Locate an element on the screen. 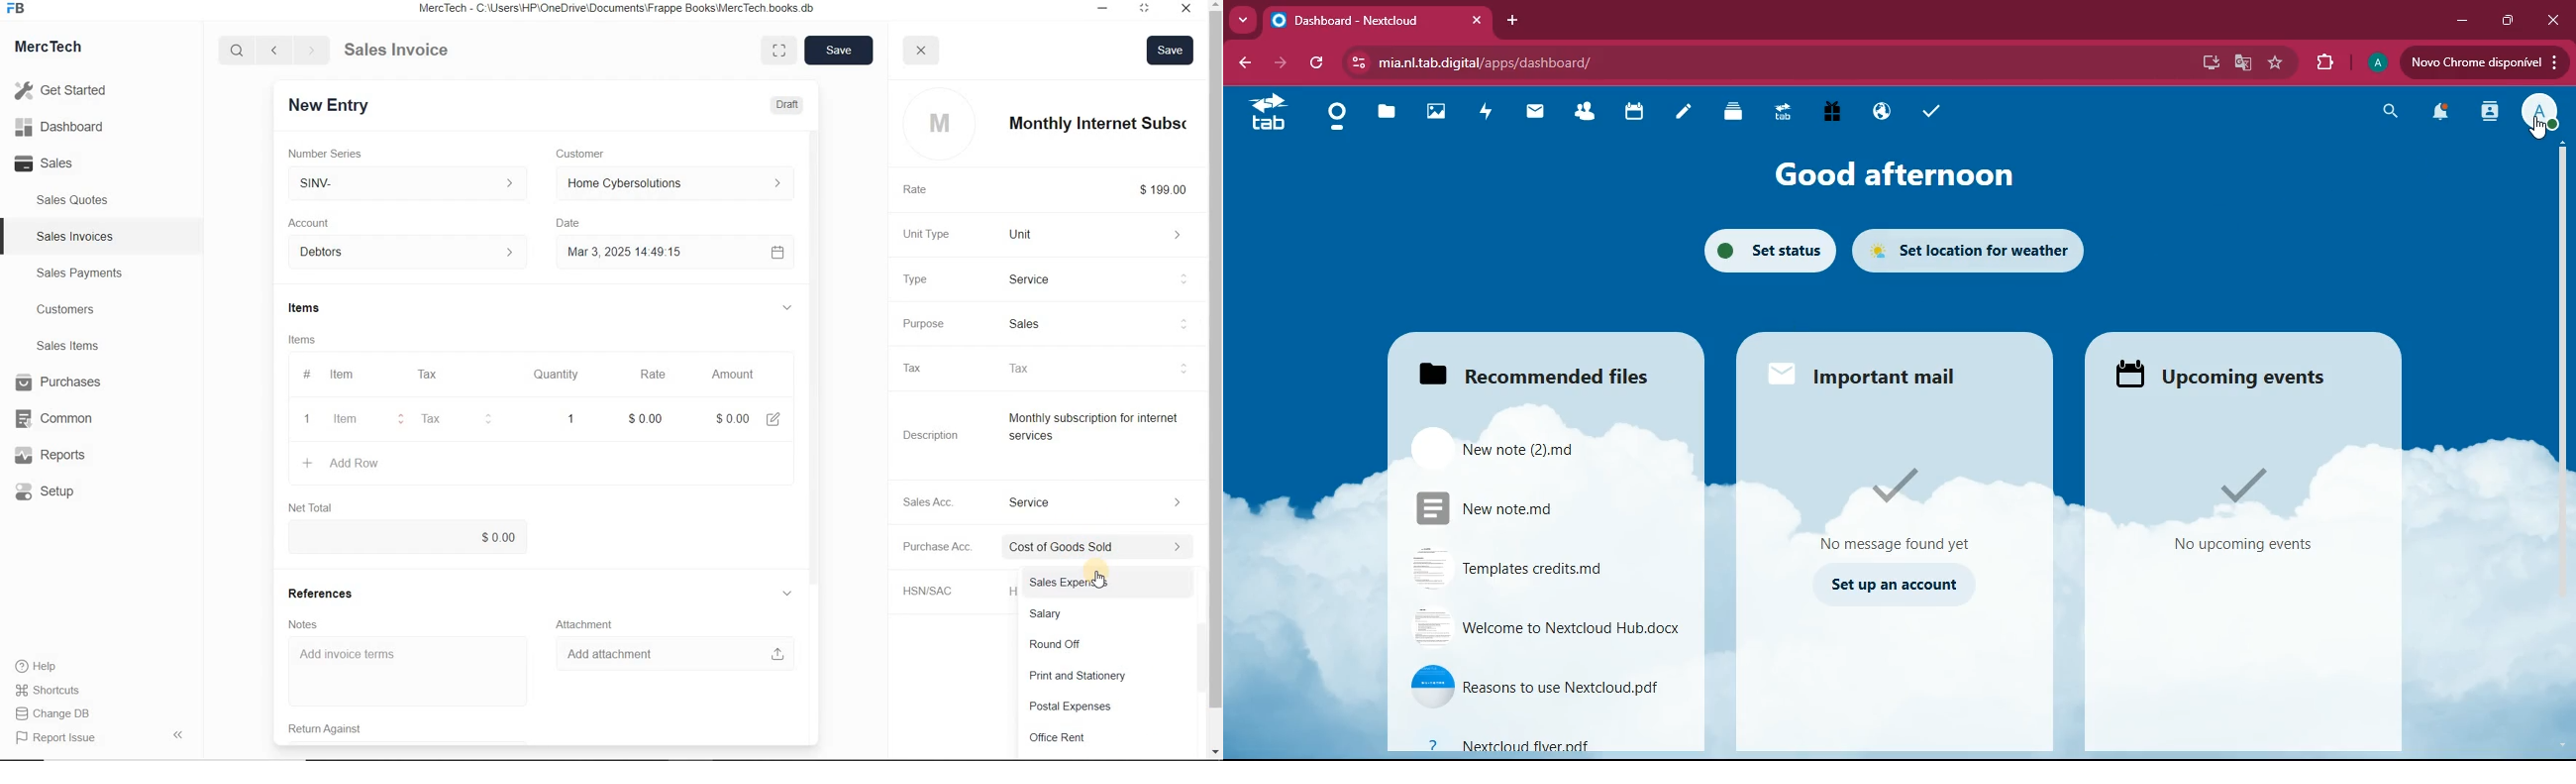 The height and width of the screenshot is (784, 2576). forward is located at coordinates (1273, 63).